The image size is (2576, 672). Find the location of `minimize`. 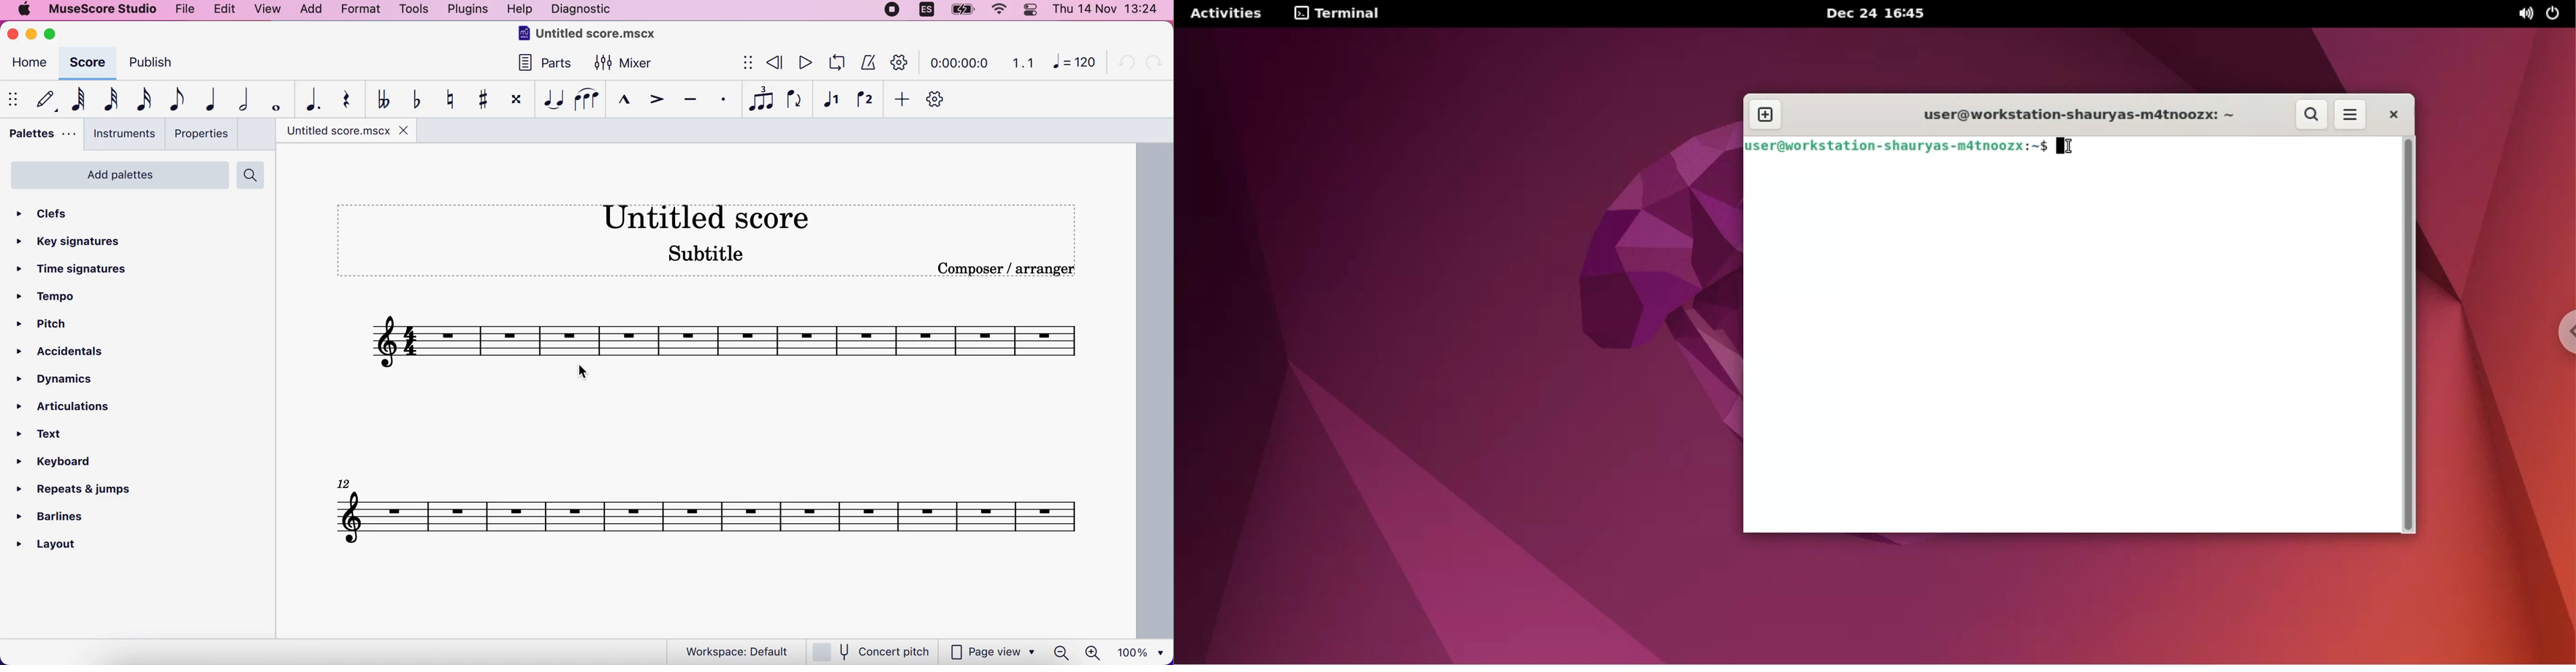

minimize is located at coordinates (29, 34).